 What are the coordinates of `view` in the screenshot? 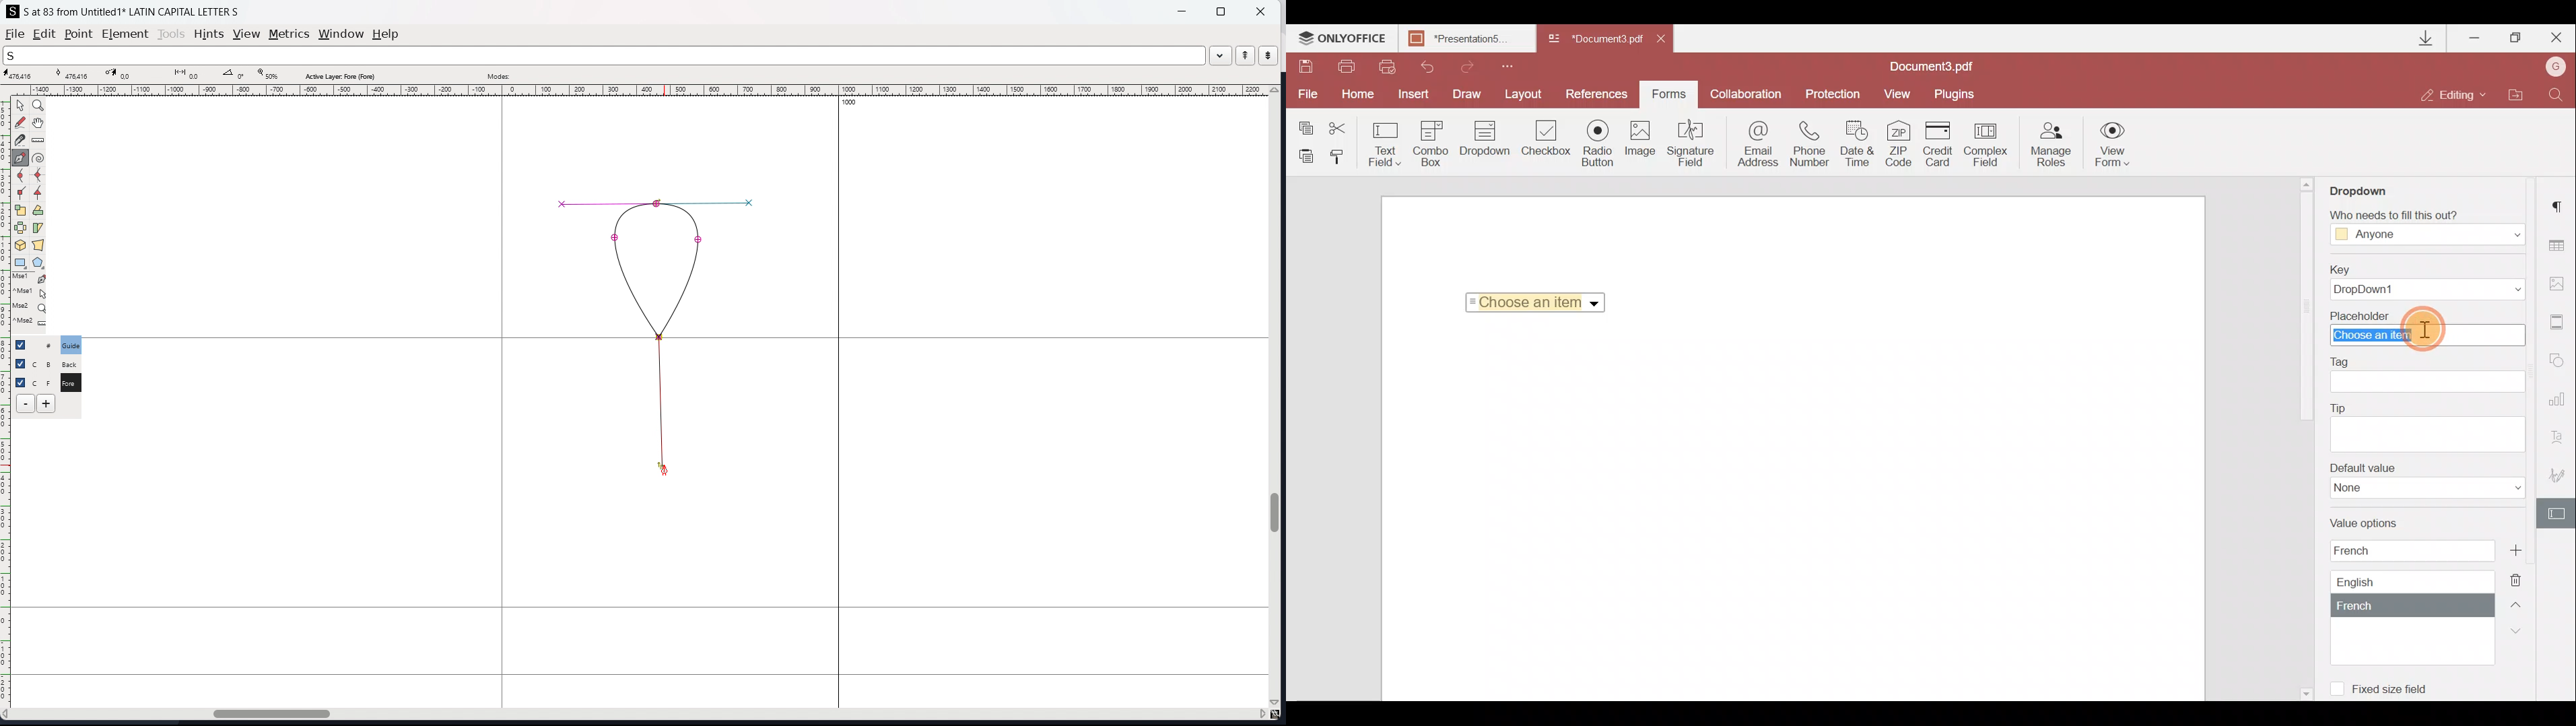 It's located at (246, 34).